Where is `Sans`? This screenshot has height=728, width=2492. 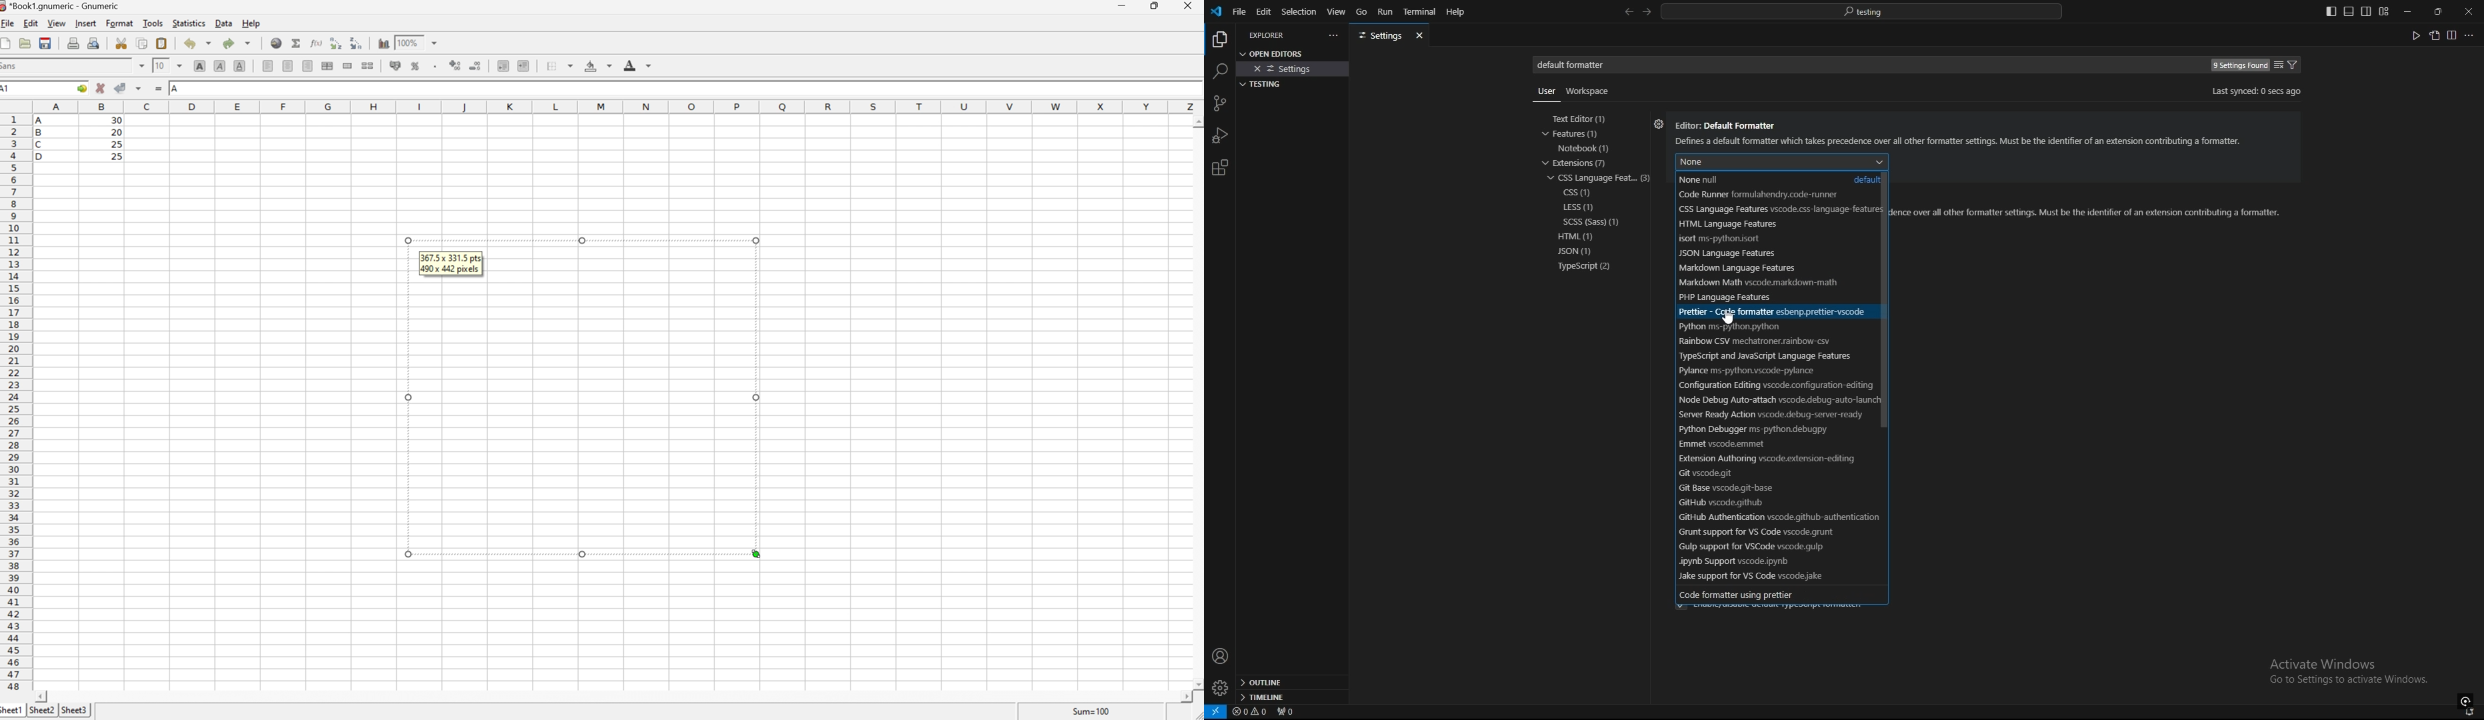
Sans is located at coordinates (10, 65).